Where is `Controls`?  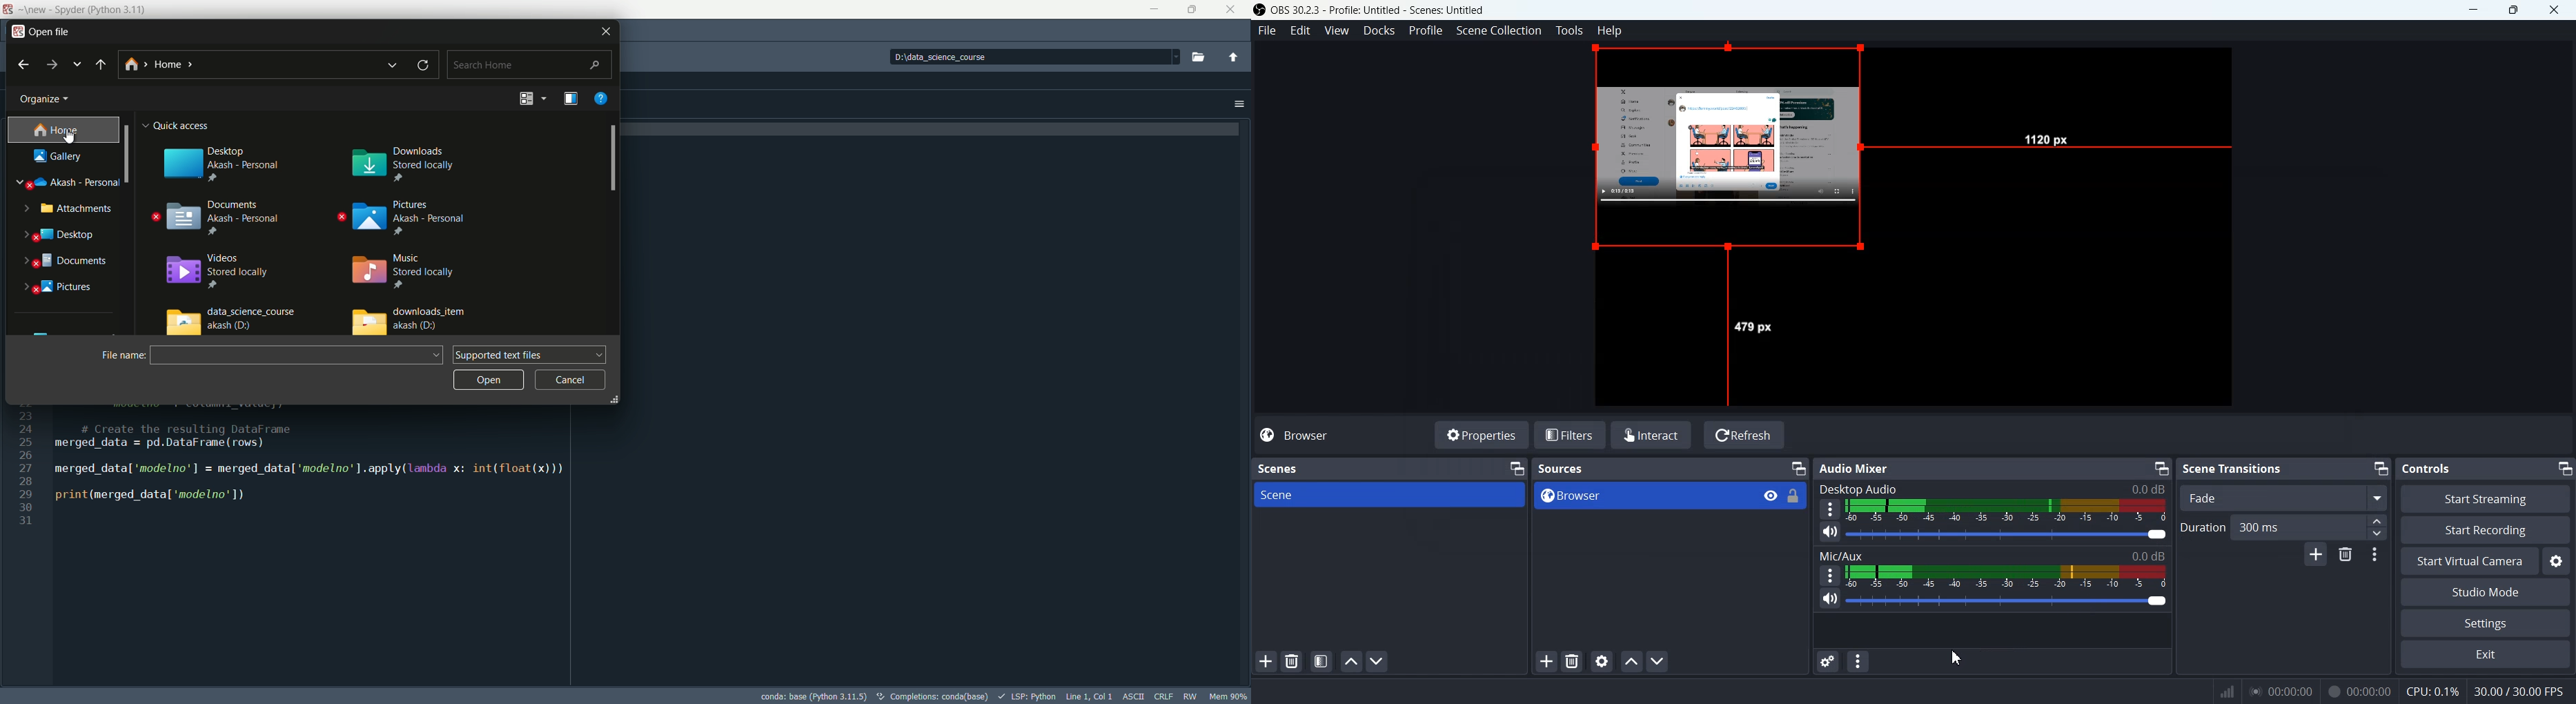 Controls is located at coordinates (2432, 467).